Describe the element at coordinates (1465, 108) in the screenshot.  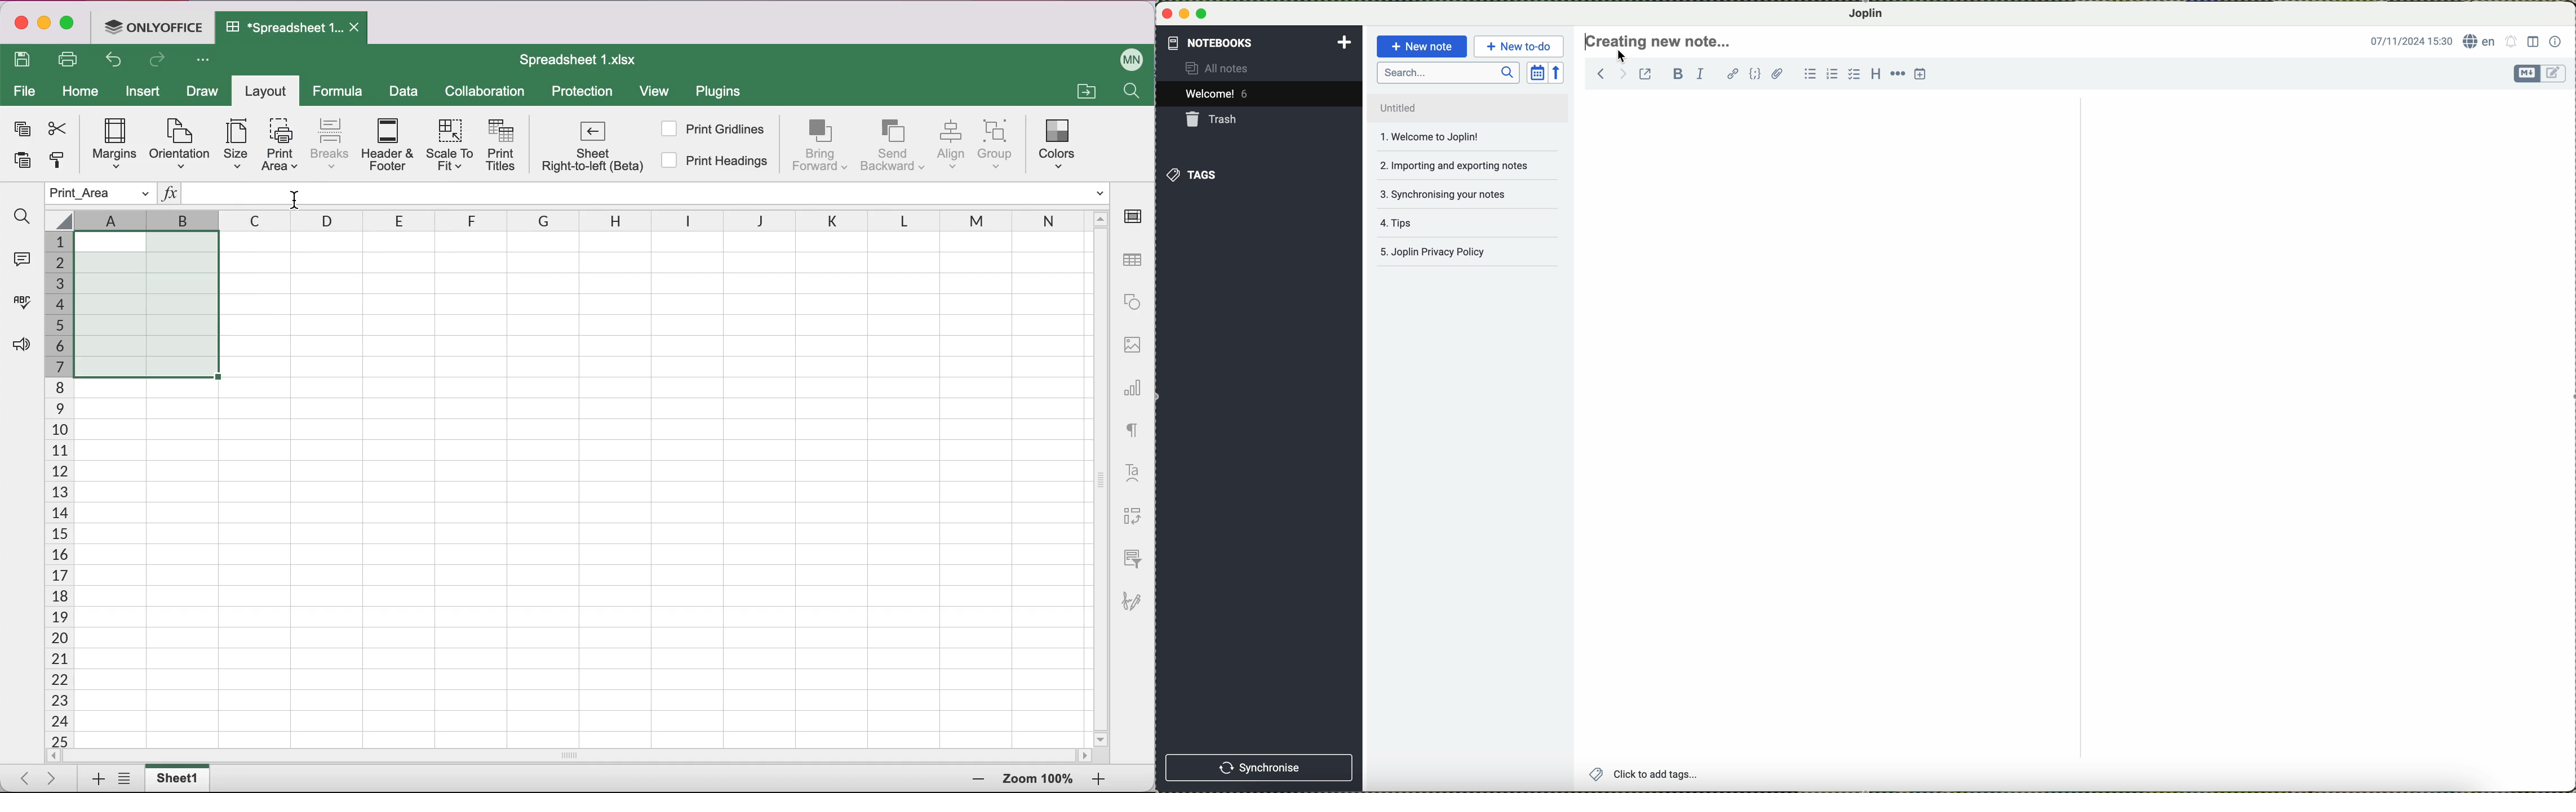
I see `untitled file` at that location.